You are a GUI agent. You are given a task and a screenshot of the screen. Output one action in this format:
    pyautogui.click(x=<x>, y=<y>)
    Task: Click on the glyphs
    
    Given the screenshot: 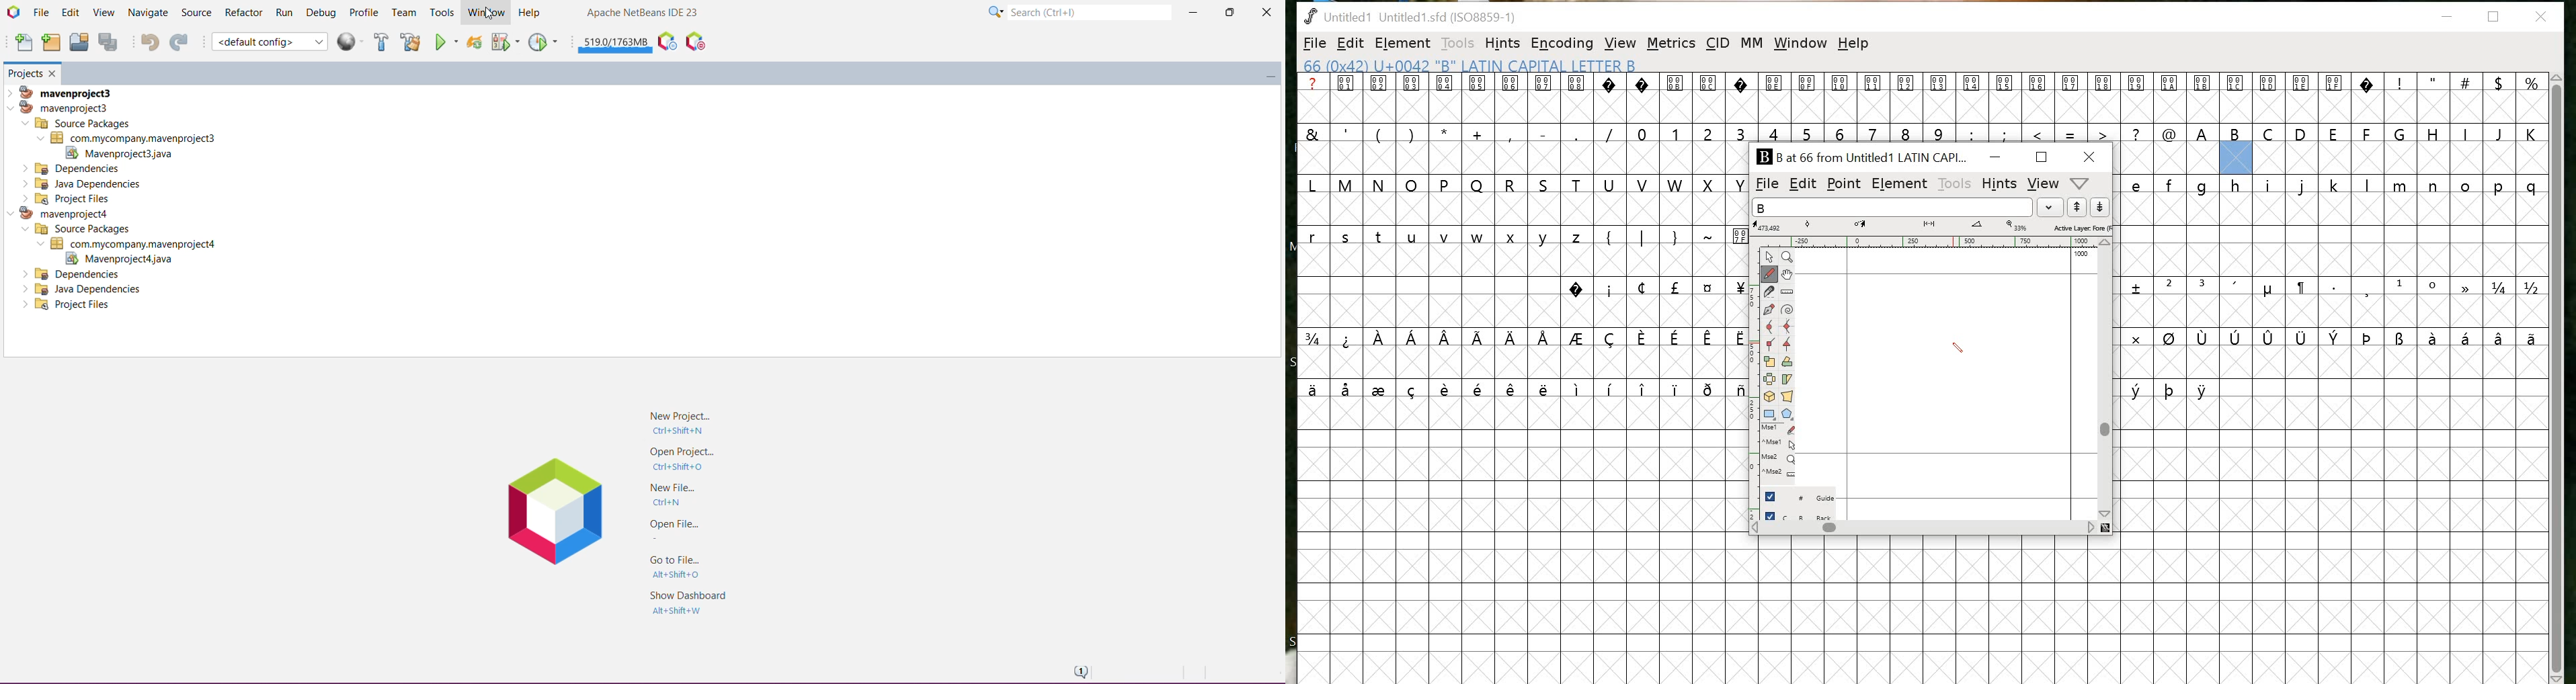 What is the action you would take?
    pyautogui.click(x=1516, y=242)
    